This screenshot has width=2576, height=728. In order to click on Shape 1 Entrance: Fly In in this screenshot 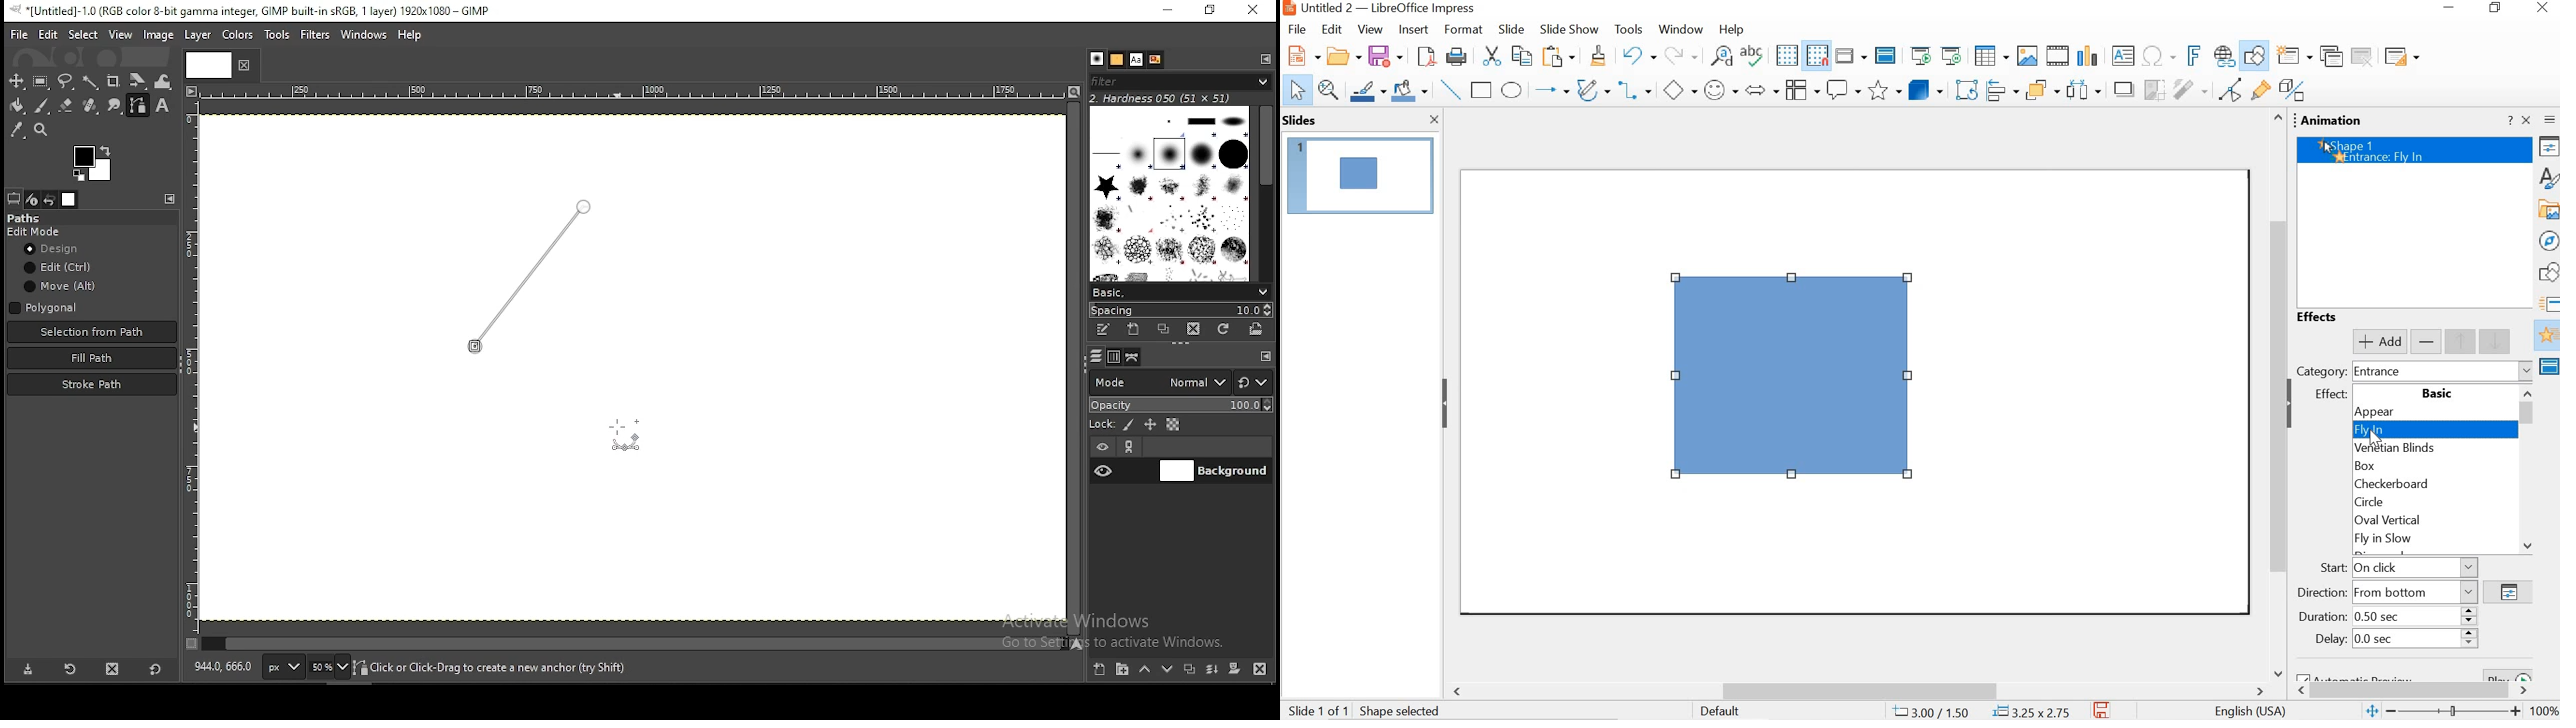, I will do `click(2416, 150)`.